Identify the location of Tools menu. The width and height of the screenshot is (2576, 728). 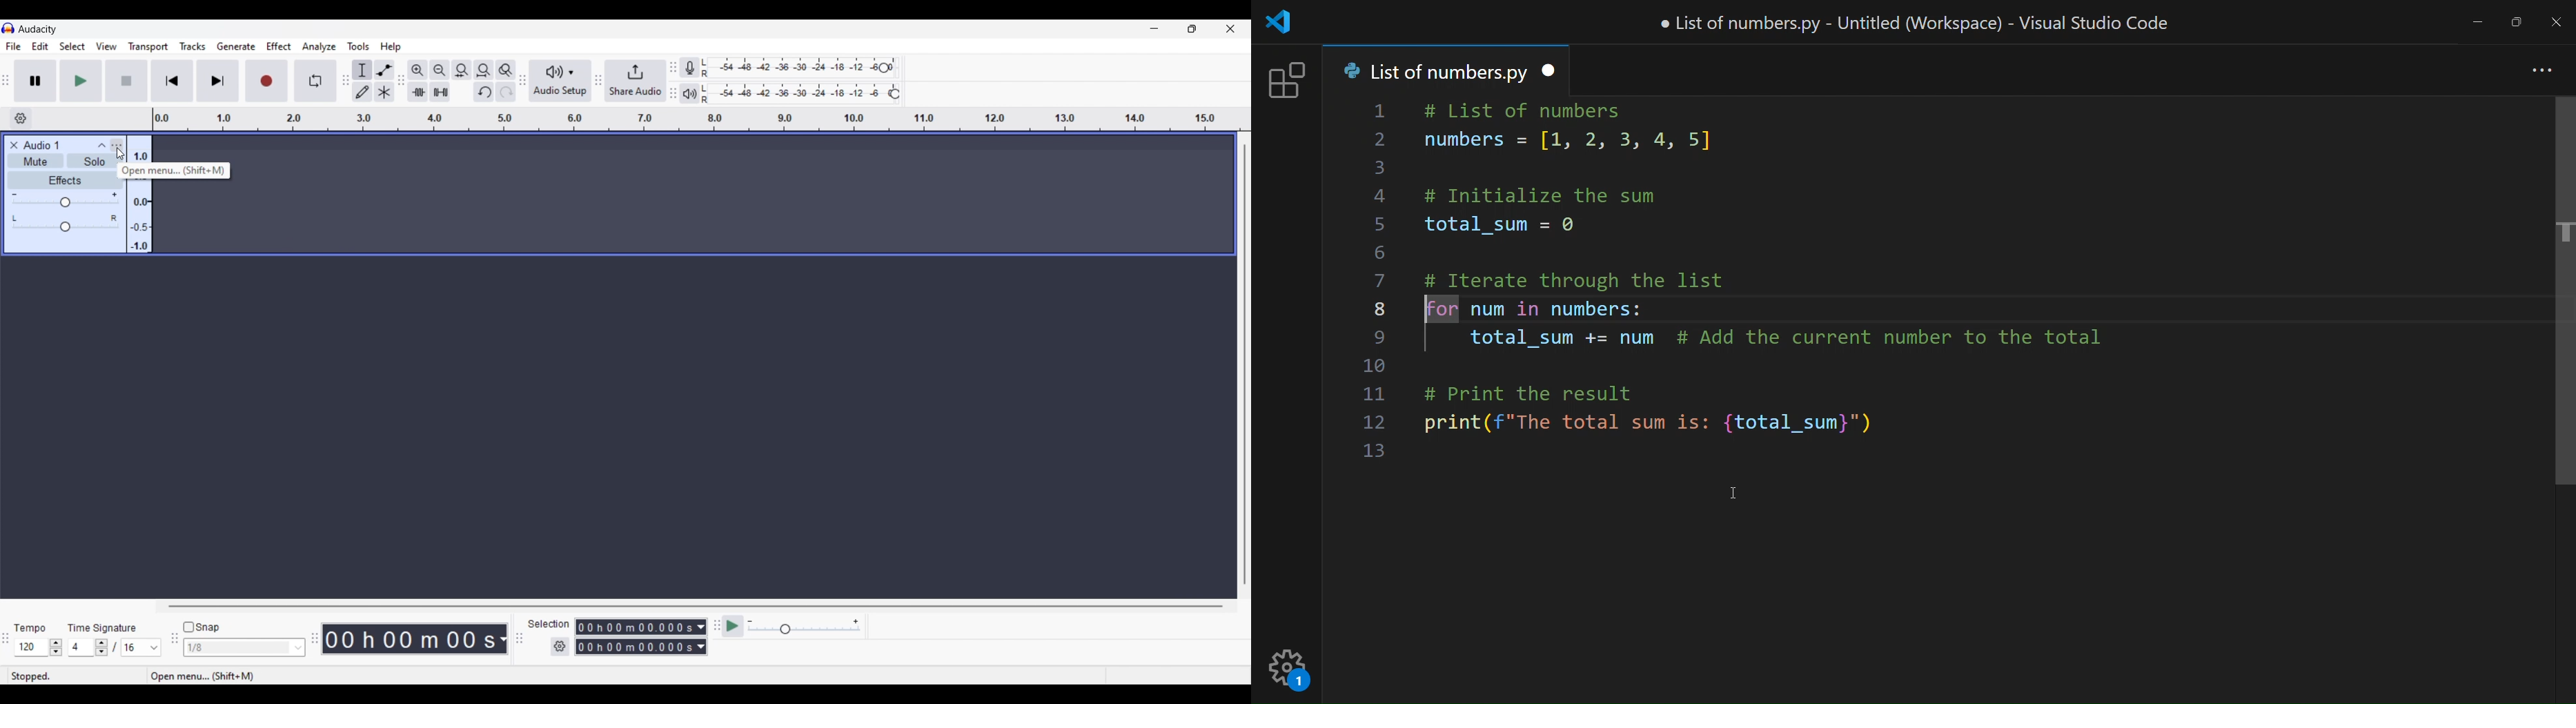
(358, 46).